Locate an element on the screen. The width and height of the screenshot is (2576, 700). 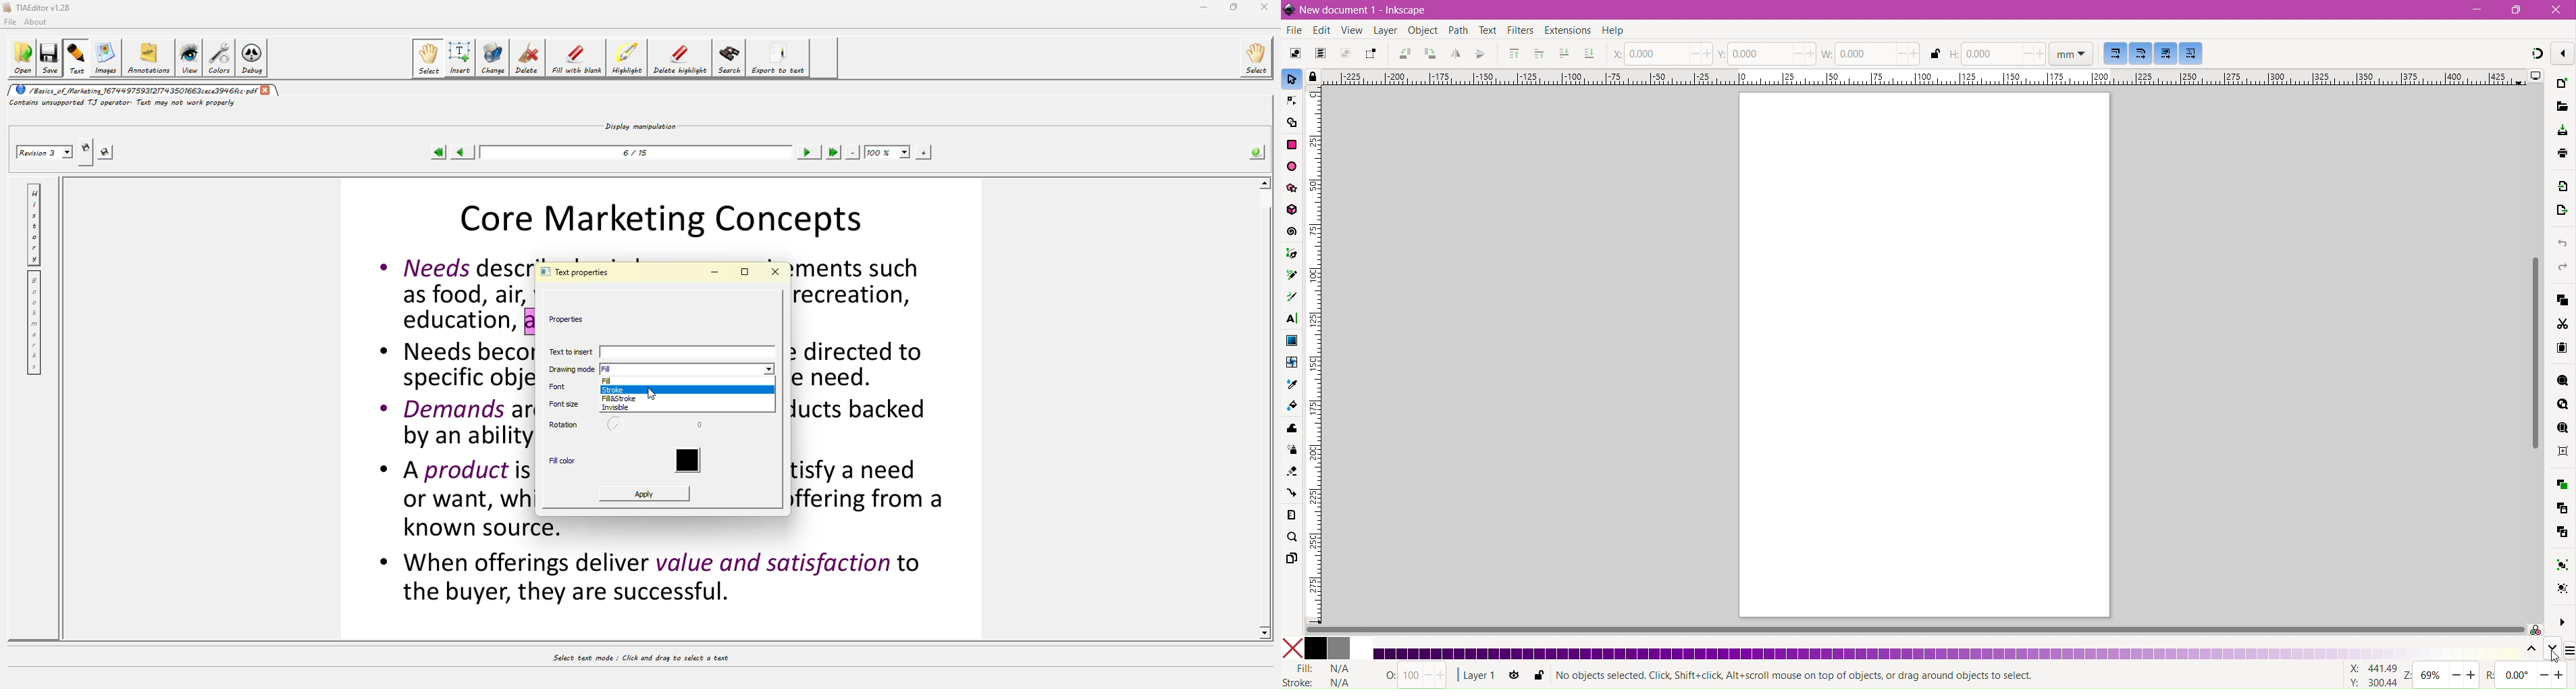
Layer is located at coordinates (1384, 31).